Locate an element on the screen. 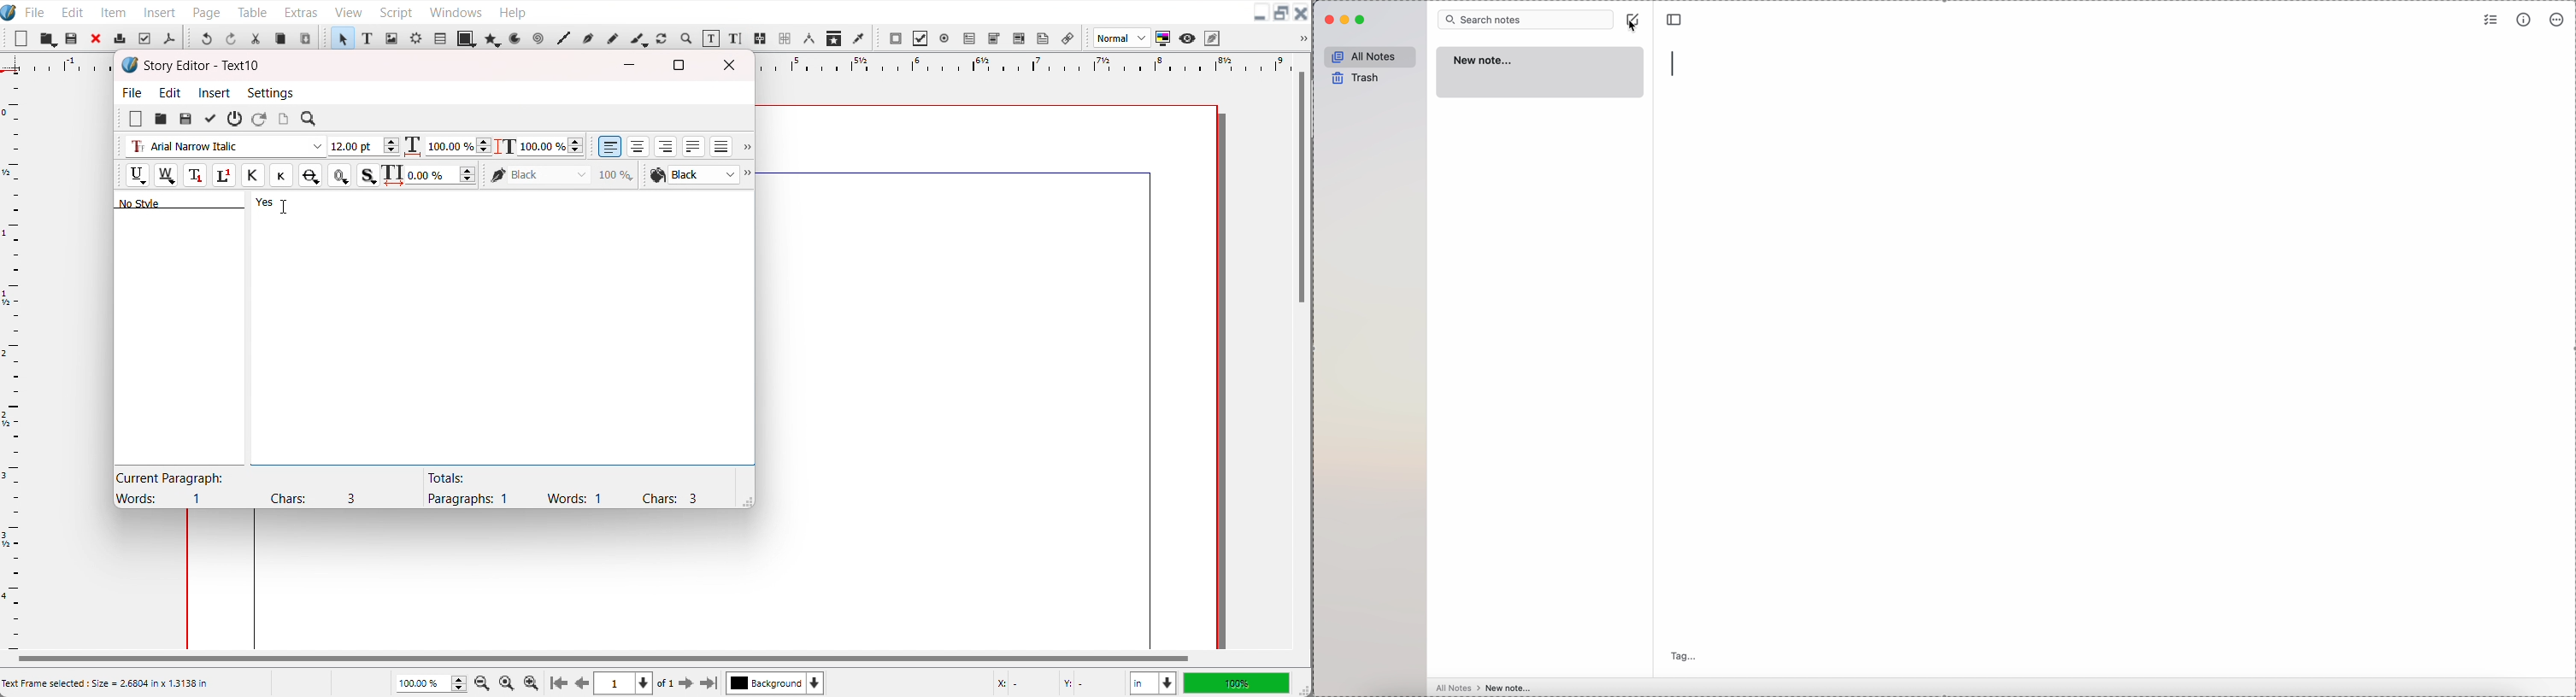  Shape is located at coordinates (467, 38).